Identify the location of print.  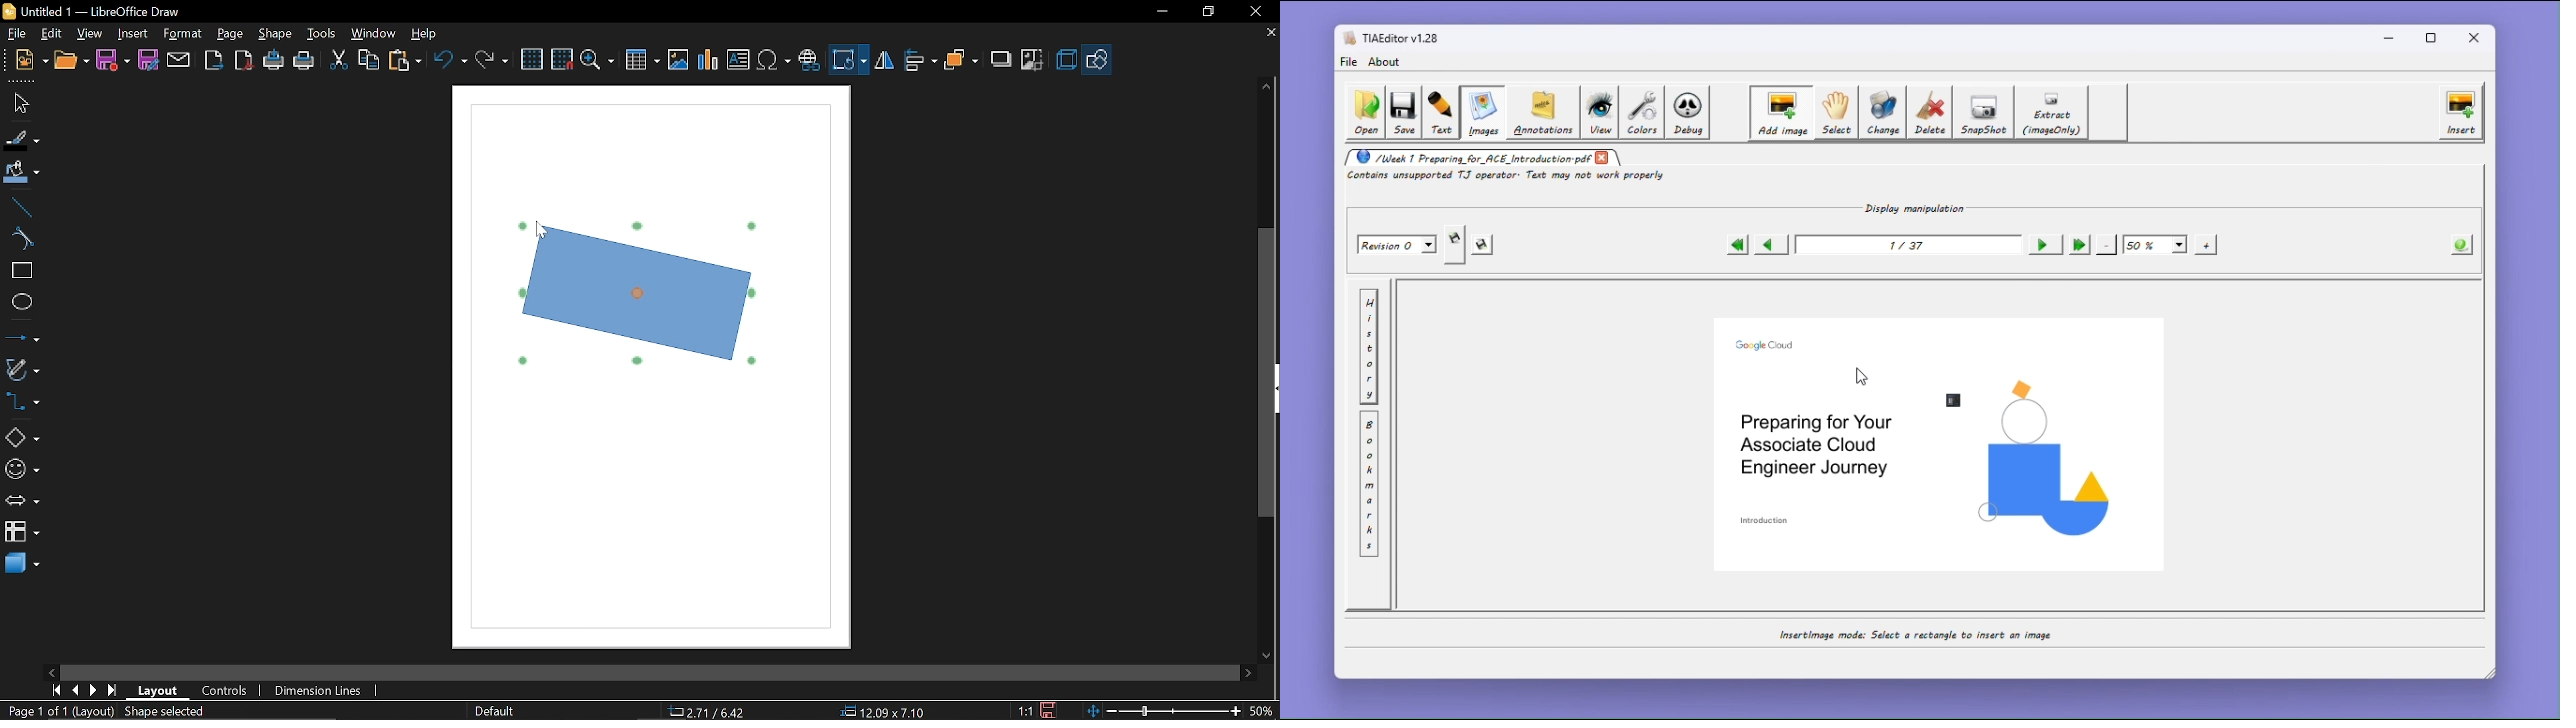
(305, 62).